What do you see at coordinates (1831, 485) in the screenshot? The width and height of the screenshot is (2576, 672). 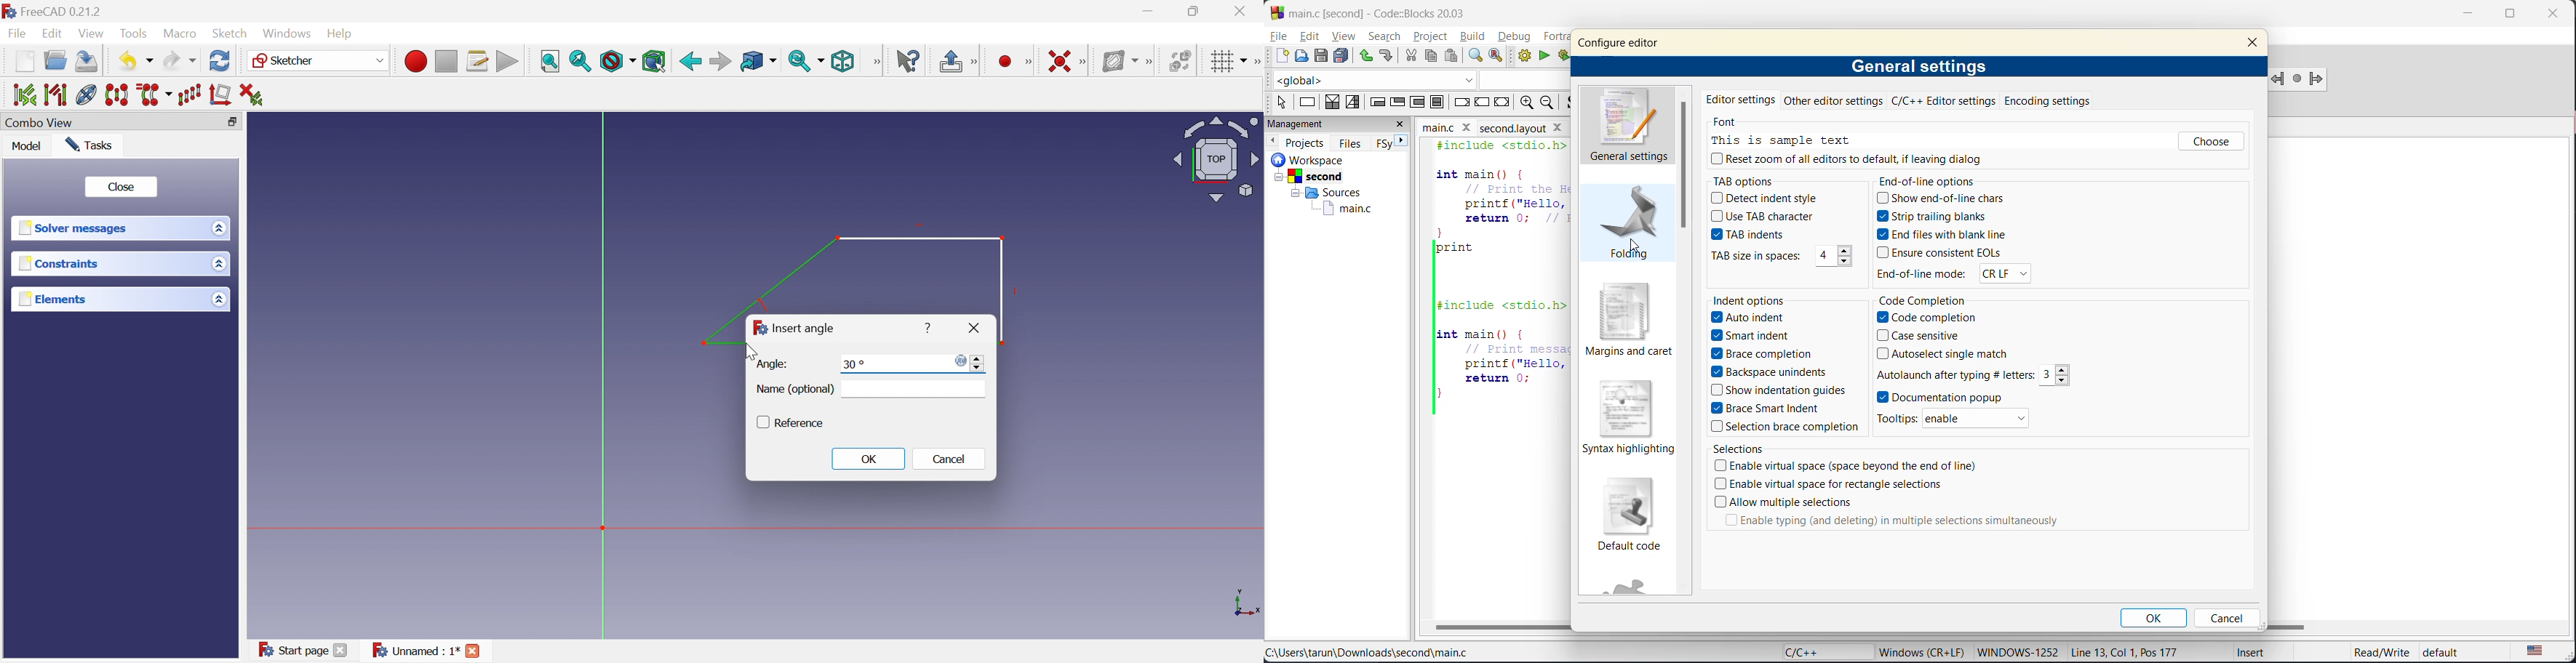 I see `Enable virtual space for rectangle selection` at bounding box center [1831, 485].